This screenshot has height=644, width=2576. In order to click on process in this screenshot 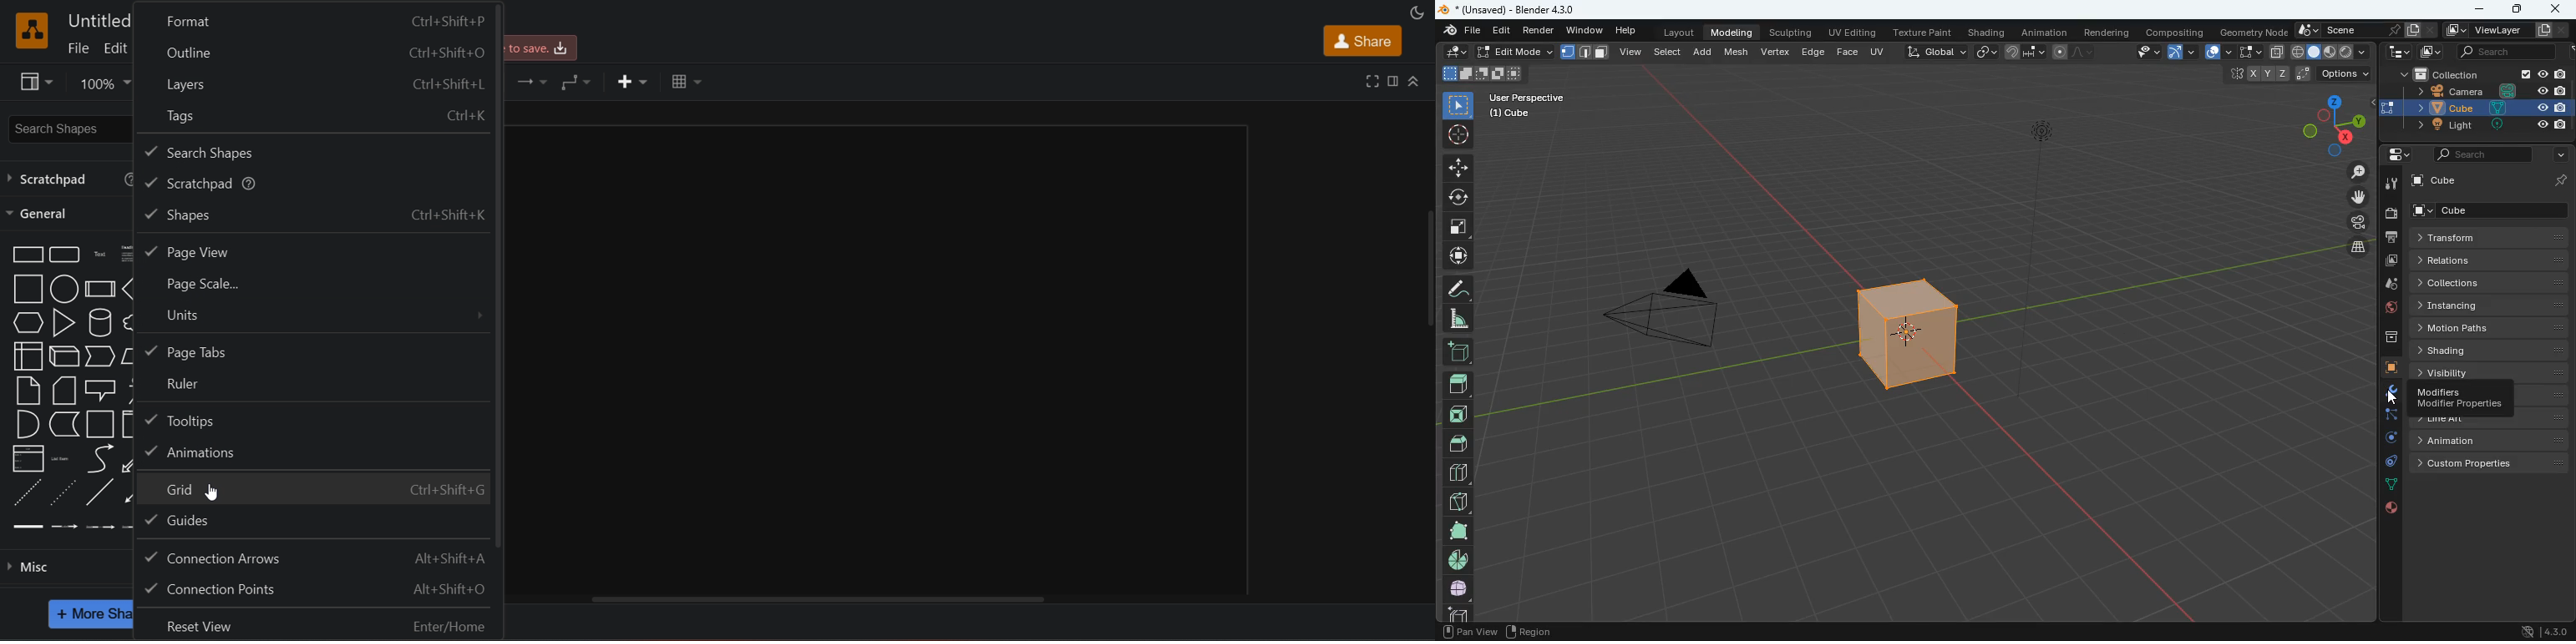, I will do `click(99, 288)`.